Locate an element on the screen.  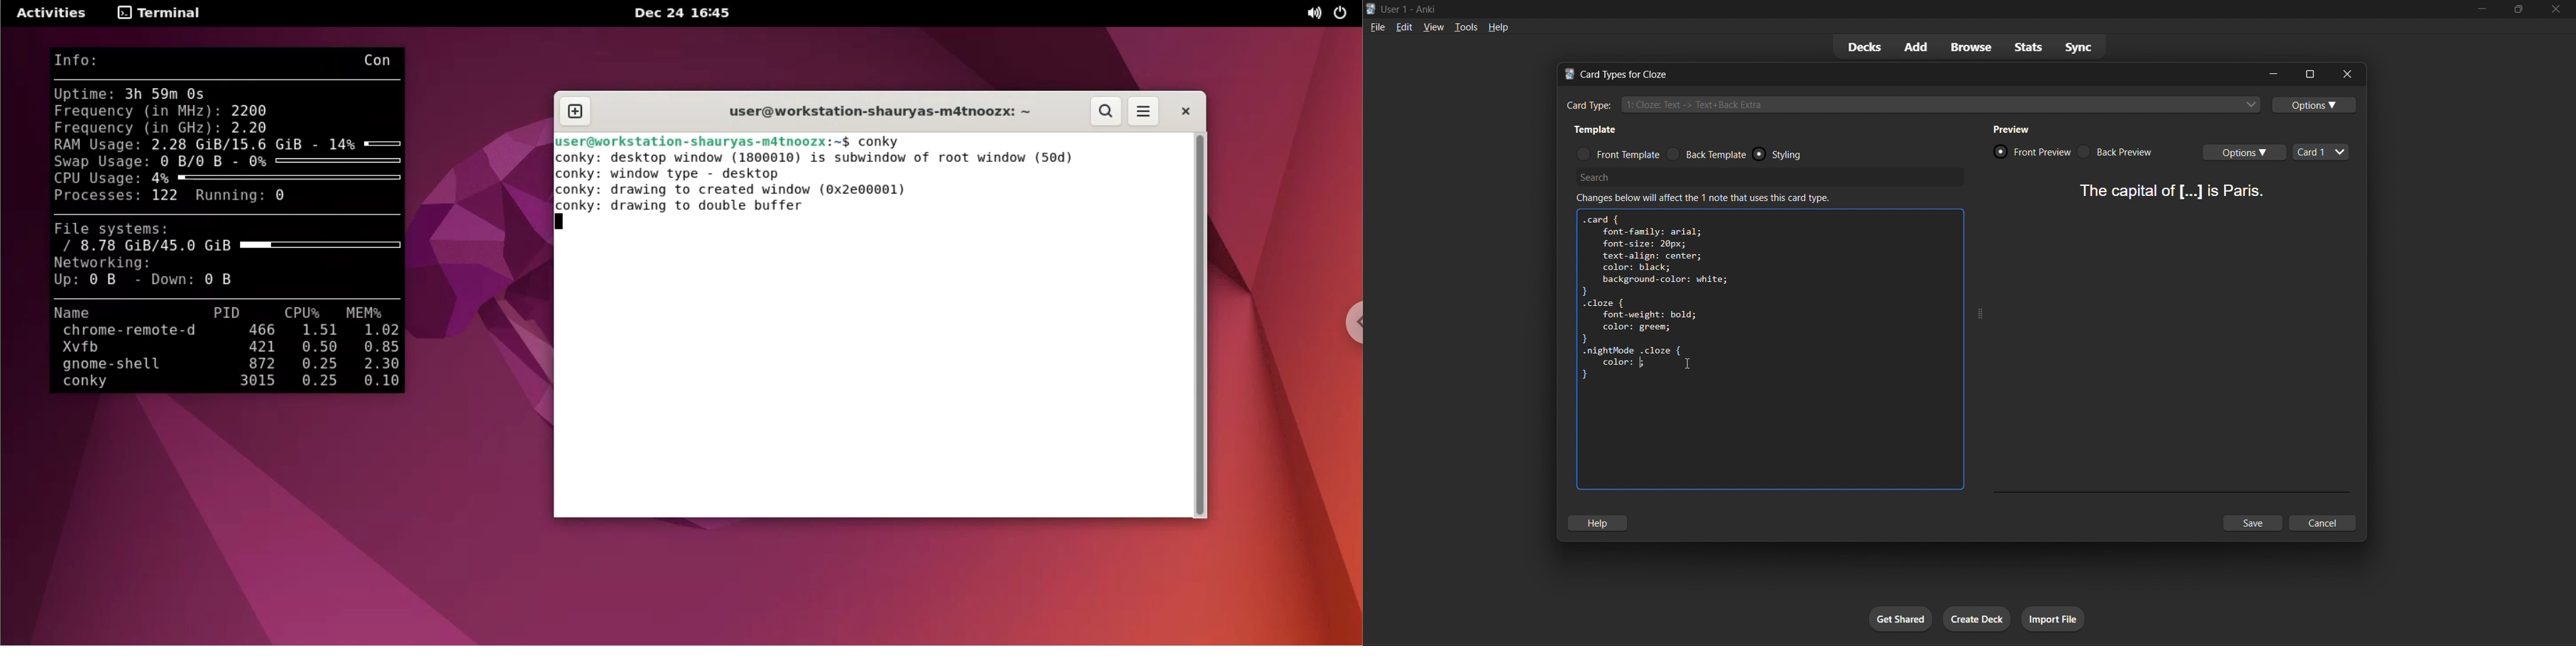
help is located at coordinates (1502, 27).